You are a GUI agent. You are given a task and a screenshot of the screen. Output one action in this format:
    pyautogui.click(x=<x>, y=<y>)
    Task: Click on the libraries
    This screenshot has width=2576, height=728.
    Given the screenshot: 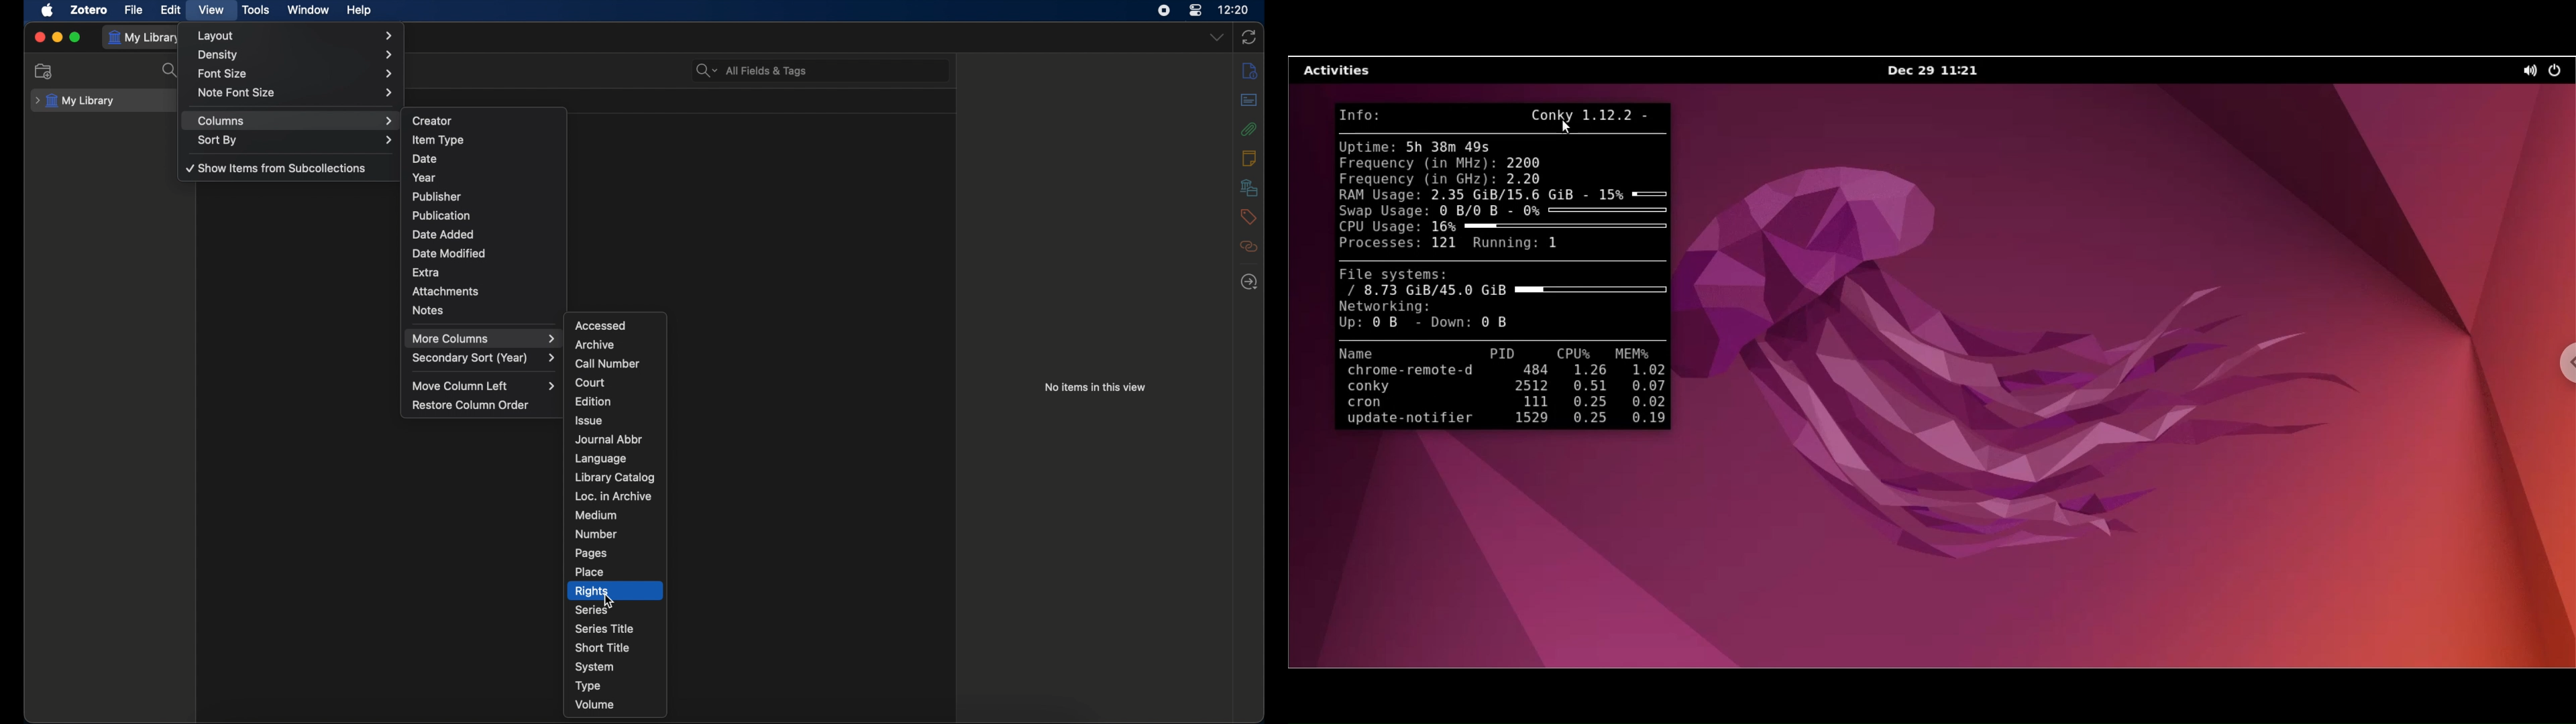 What is the action you would take?
    pyautogui.click(x=1249, y=188)
    